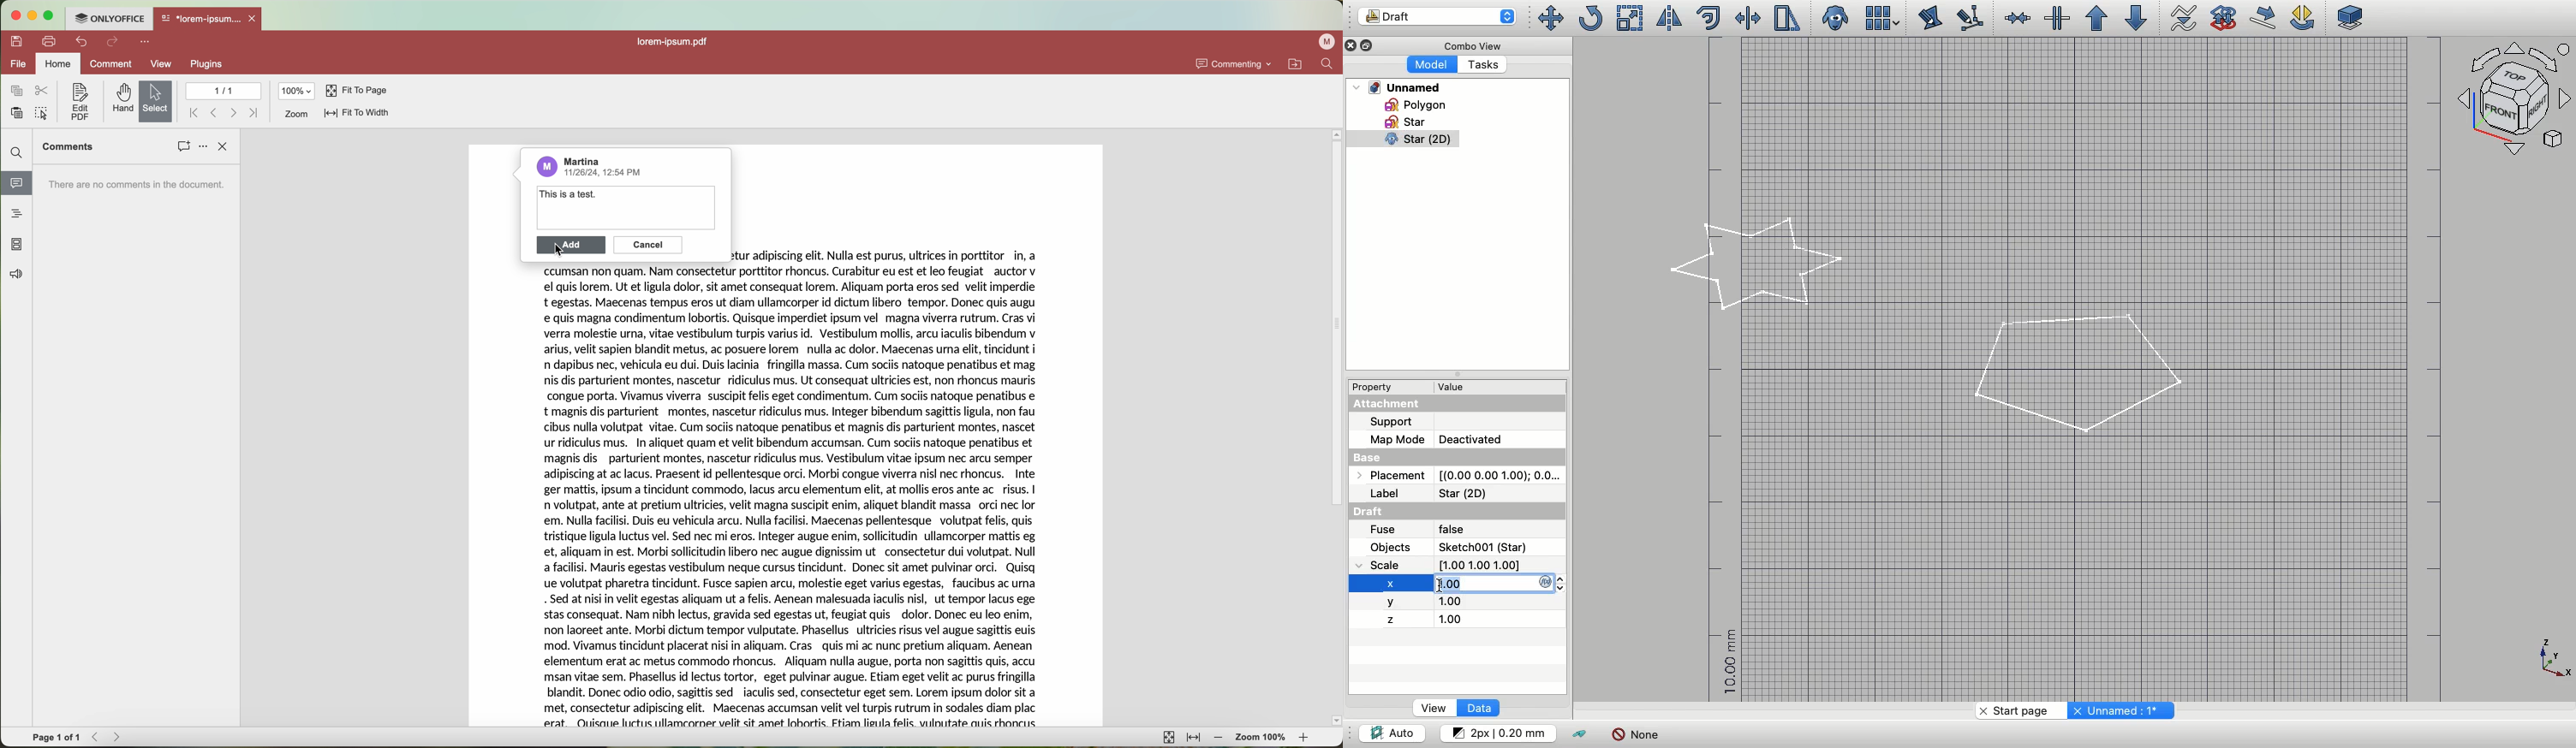 The width and height of the screenshot is (2576, 756). Describe the element at coordinates (114, 43) in the screenshot. I see `redo` at that location.